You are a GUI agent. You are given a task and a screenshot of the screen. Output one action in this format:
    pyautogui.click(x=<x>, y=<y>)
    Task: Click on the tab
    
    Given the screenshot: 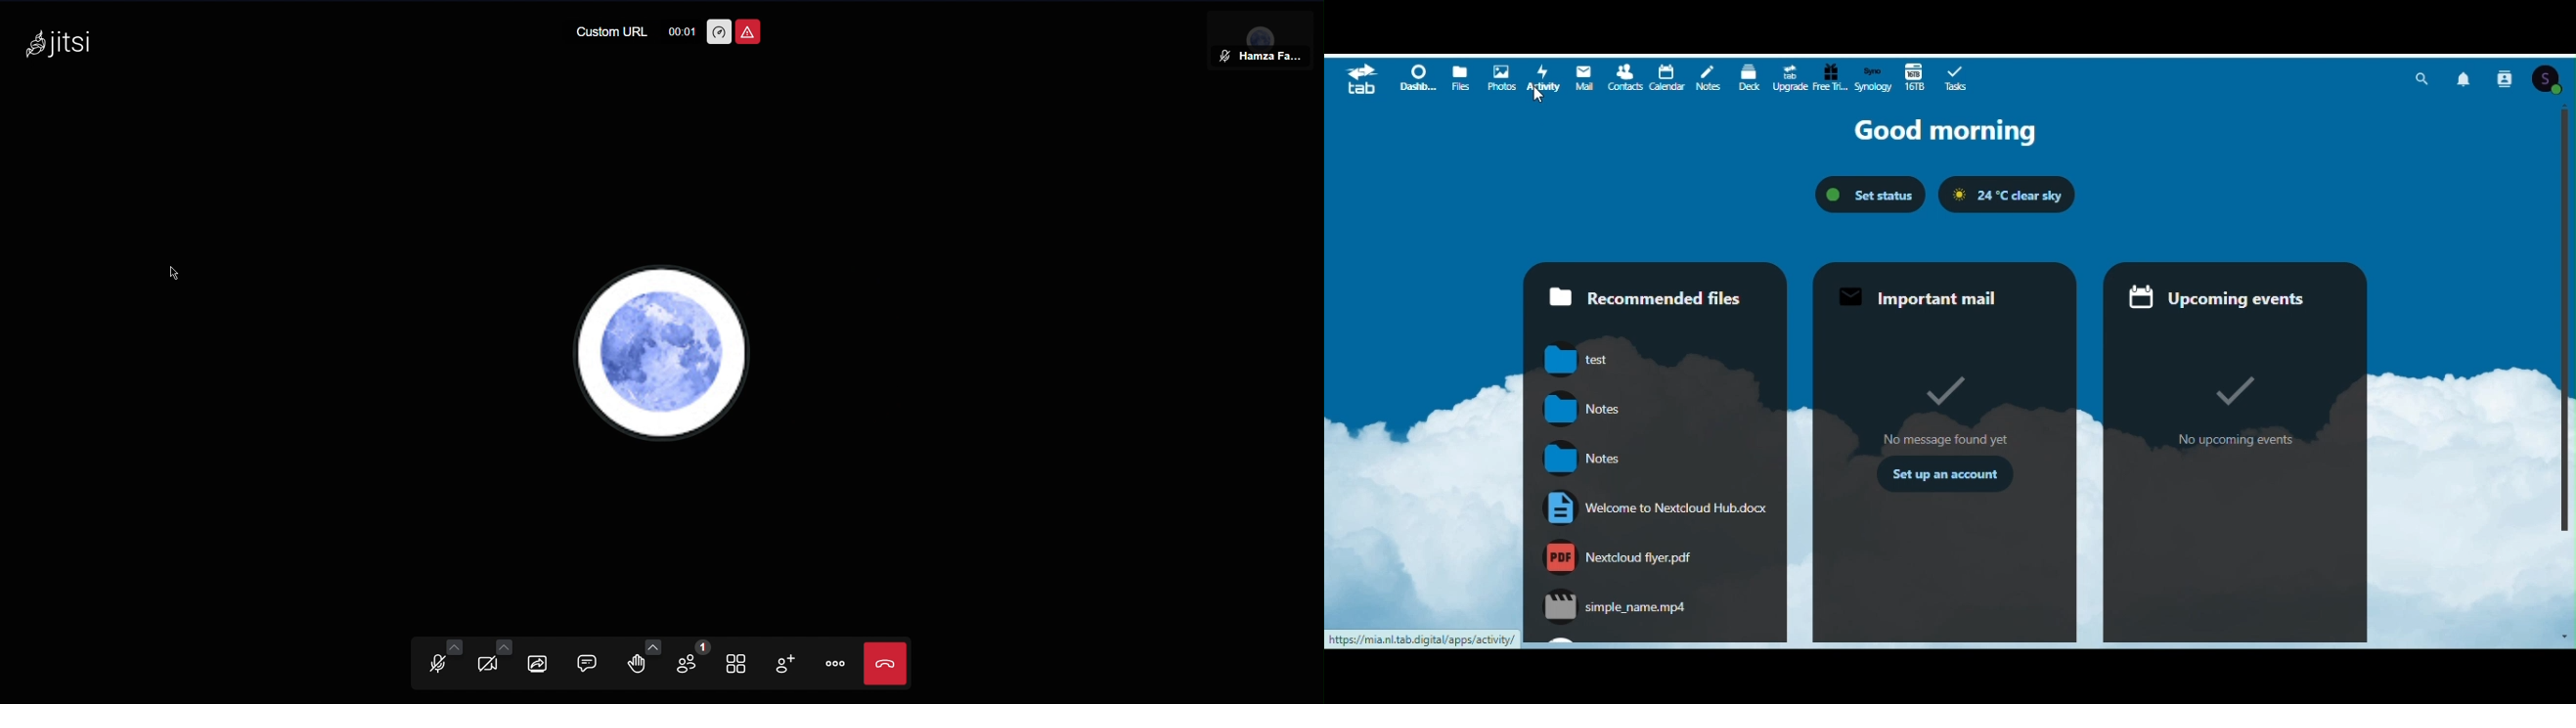 What is the action you would take?
    pyautogui.click(x=1361, y=83)
    